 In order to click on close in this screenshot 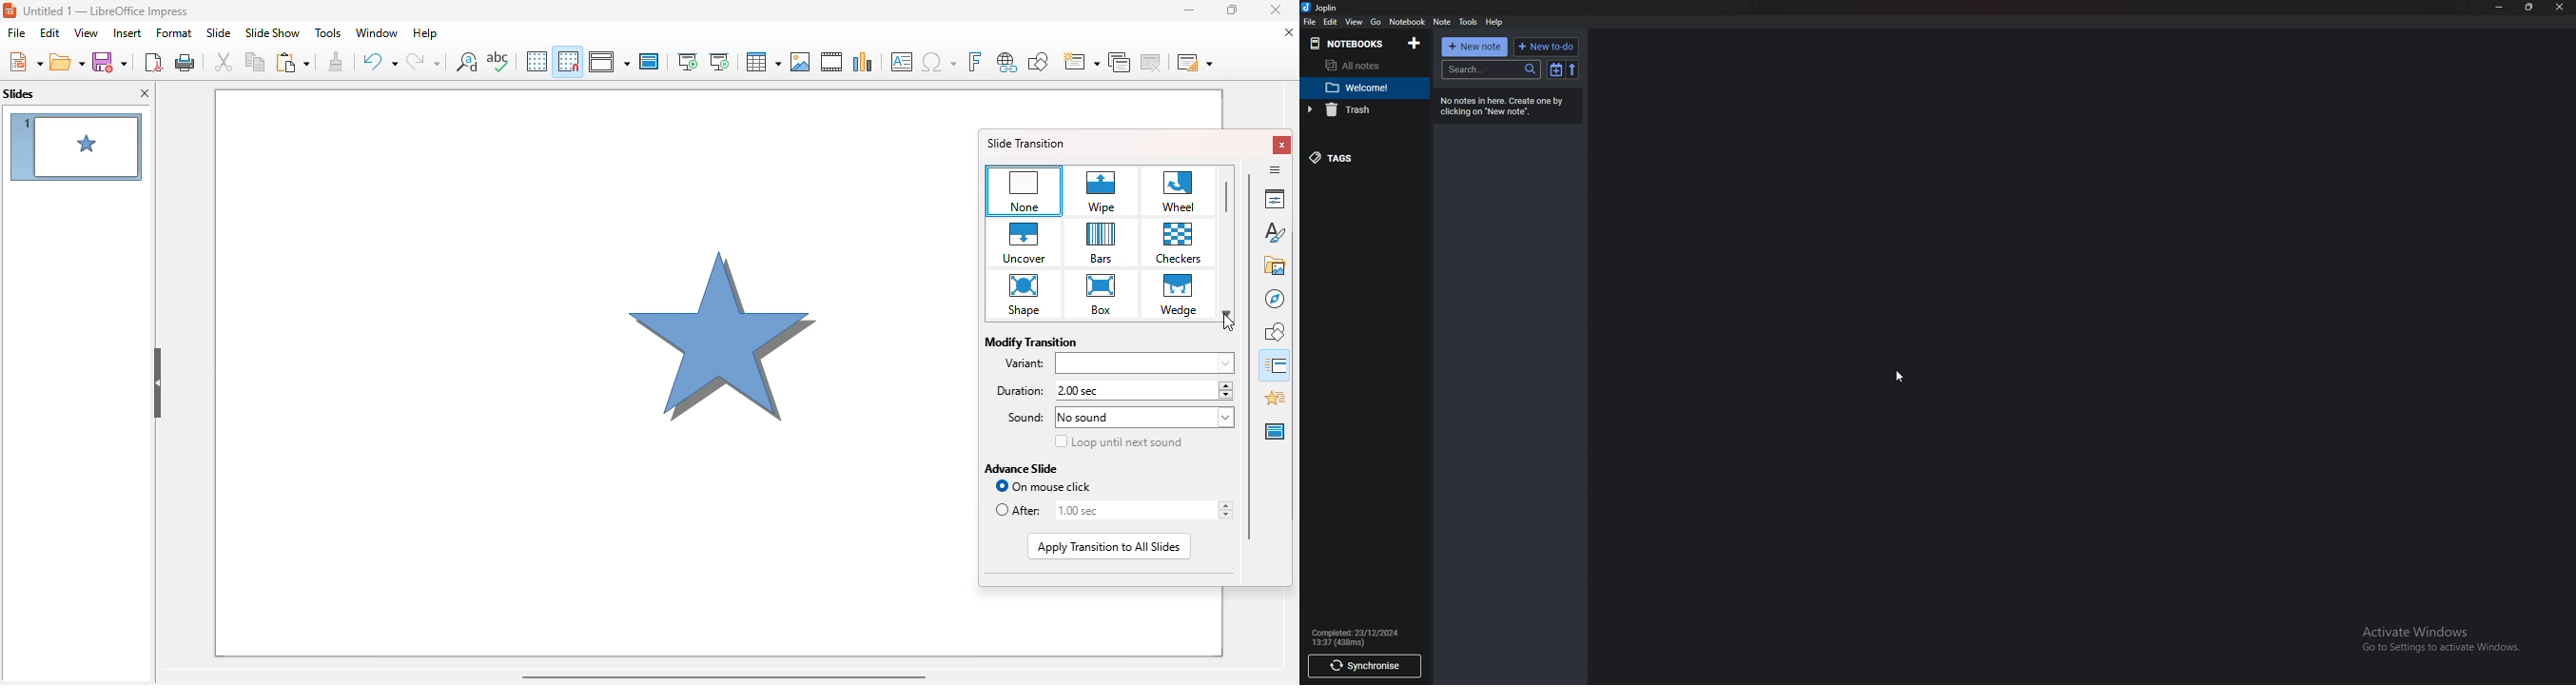, I will do `click(1283, 145)`.